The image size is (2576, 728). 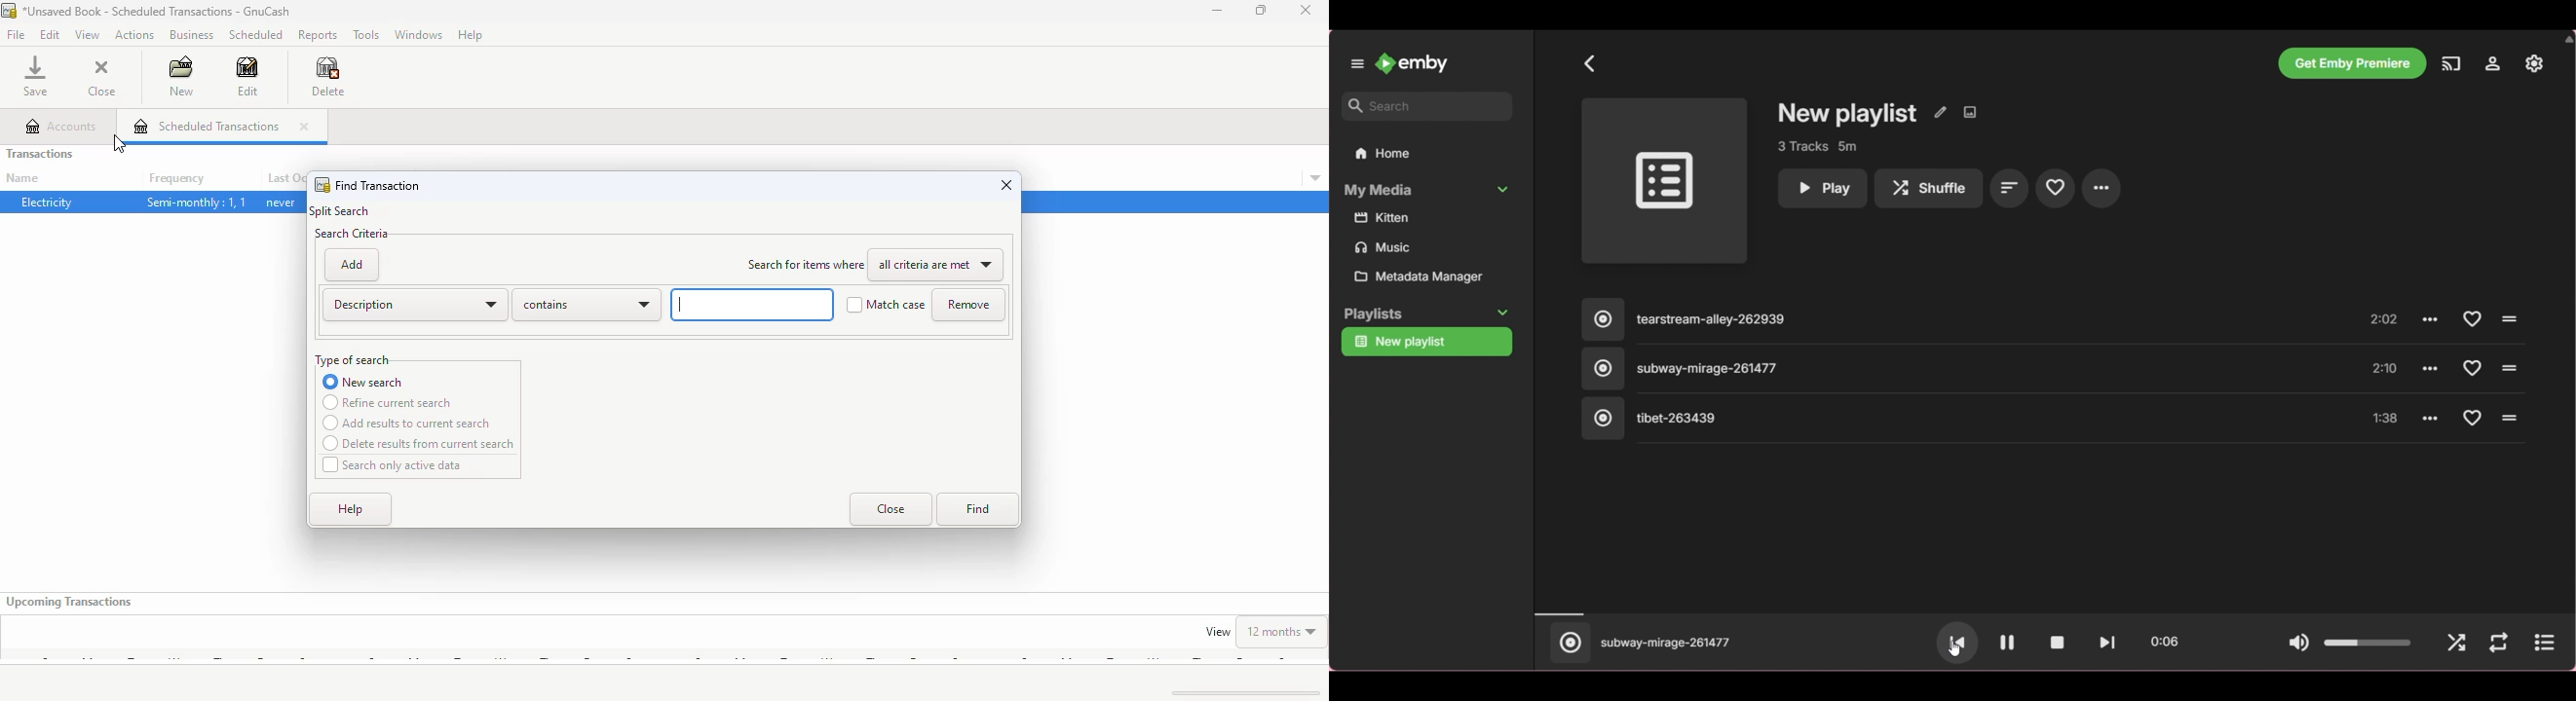 I want to click on input search item, so click(x=750, y=304).